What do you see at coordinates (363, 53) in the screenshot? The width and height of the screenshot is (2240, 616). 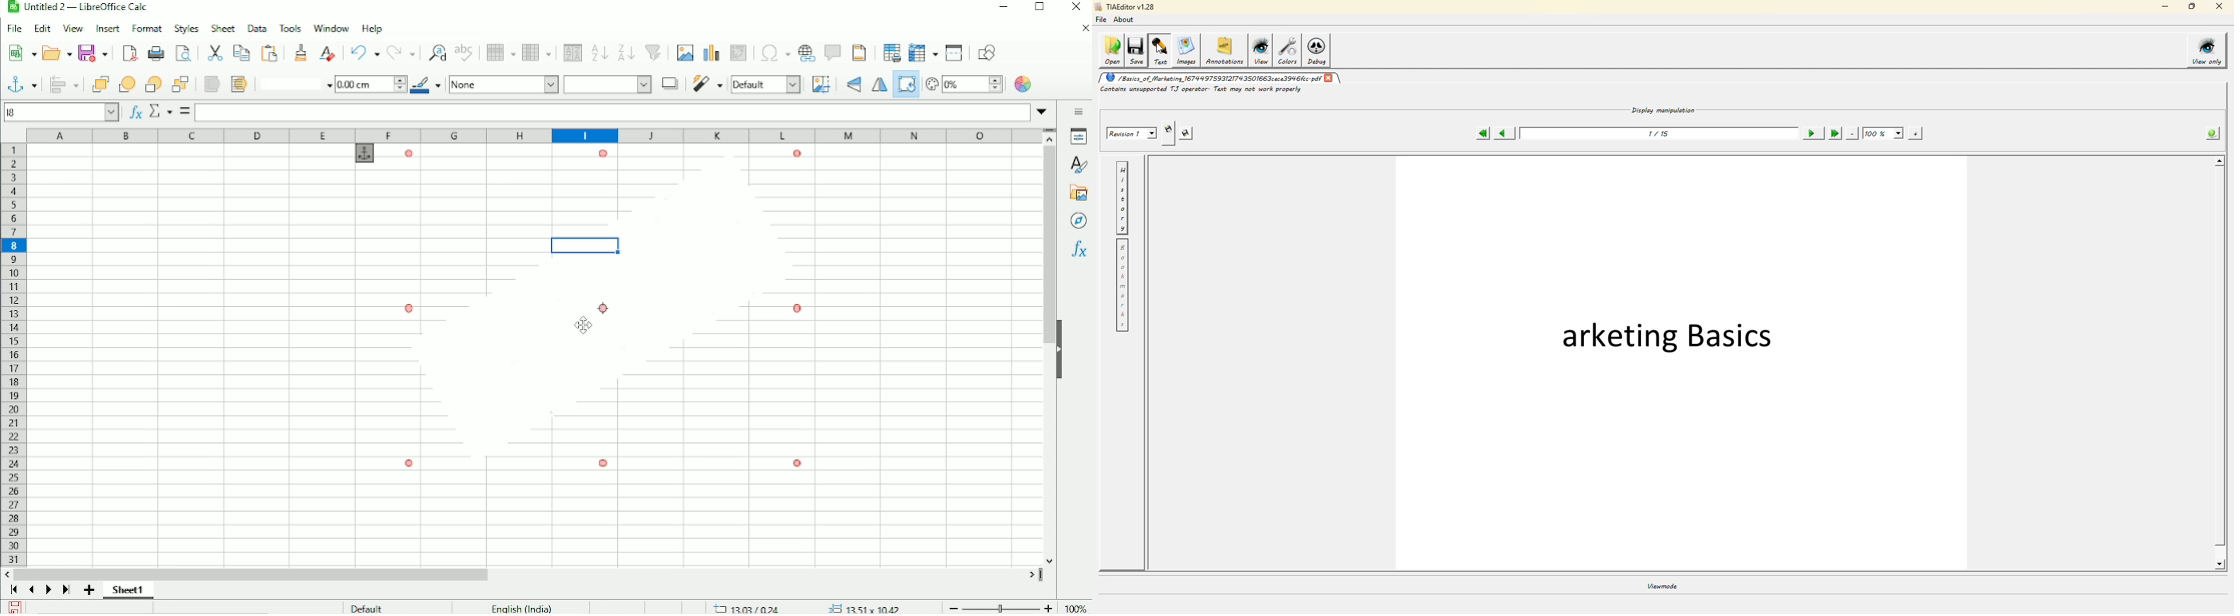 I see `Undo` at bounding box center [363, 53].